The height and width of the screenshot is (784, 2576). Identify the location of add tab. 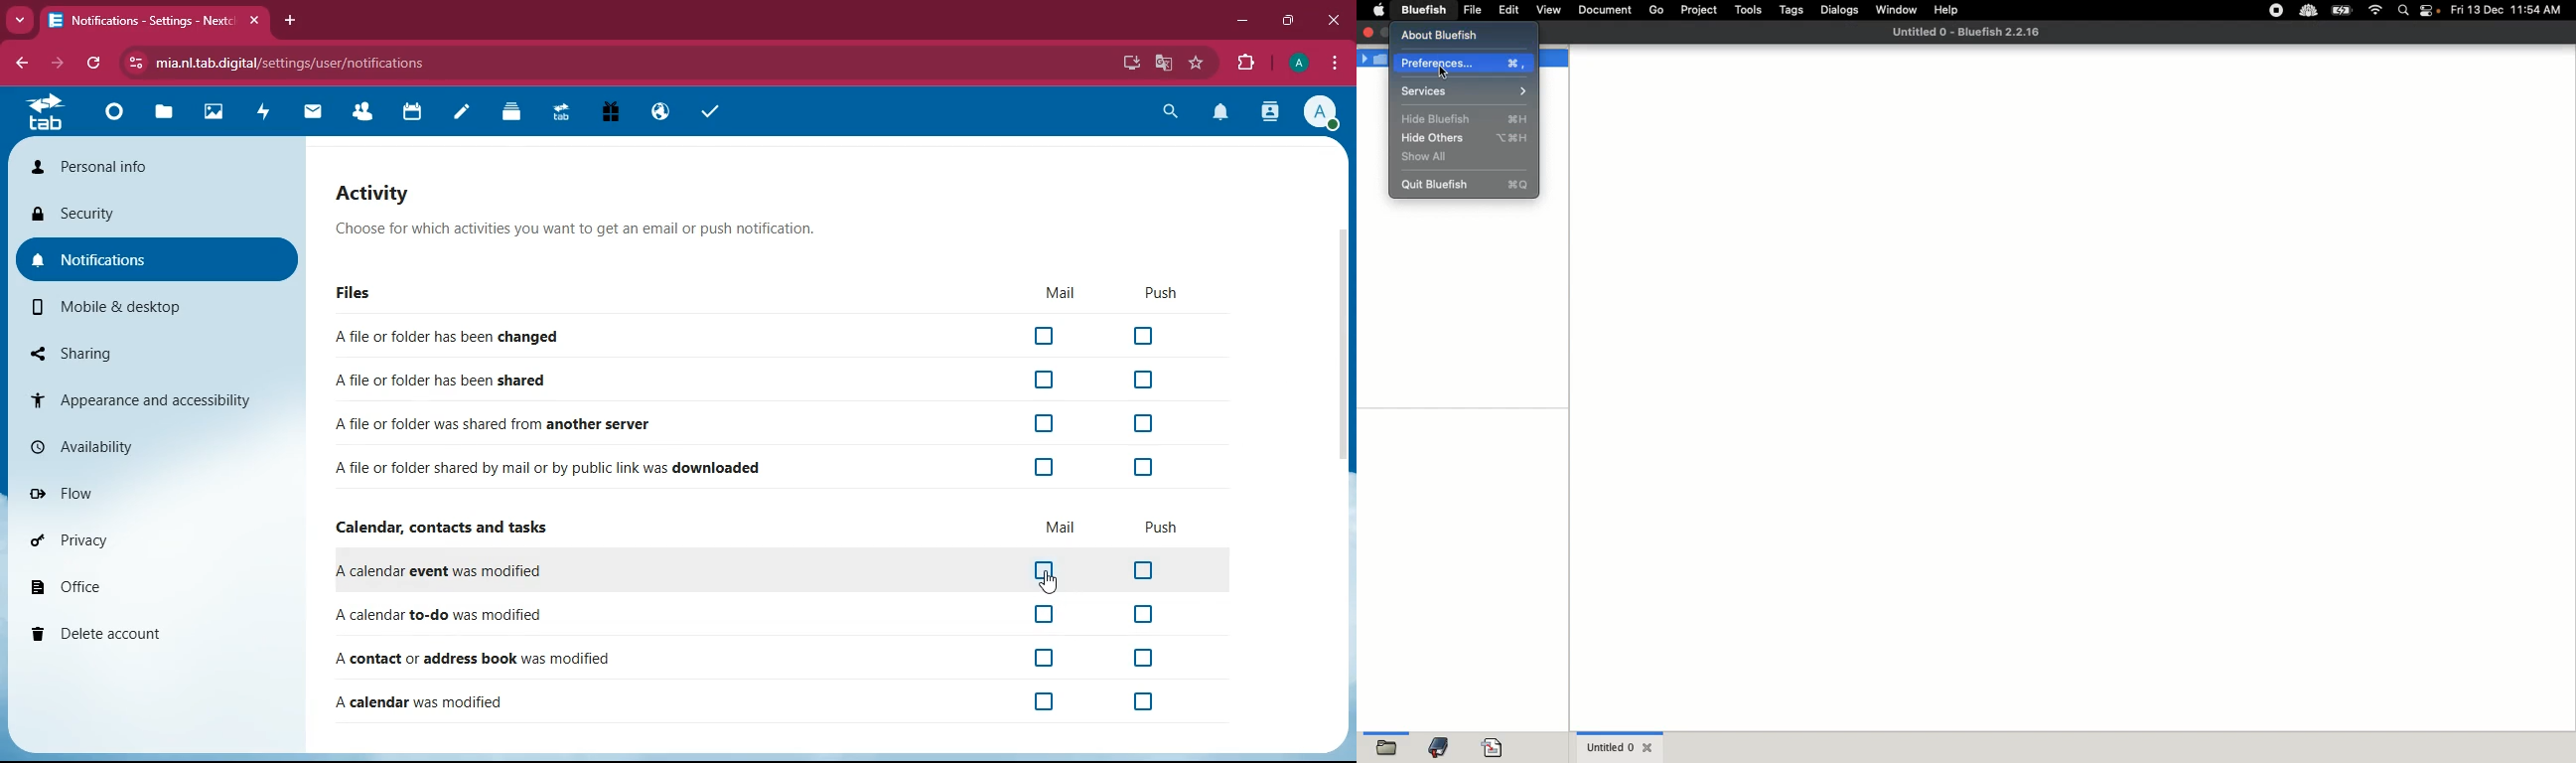
(293, 22).